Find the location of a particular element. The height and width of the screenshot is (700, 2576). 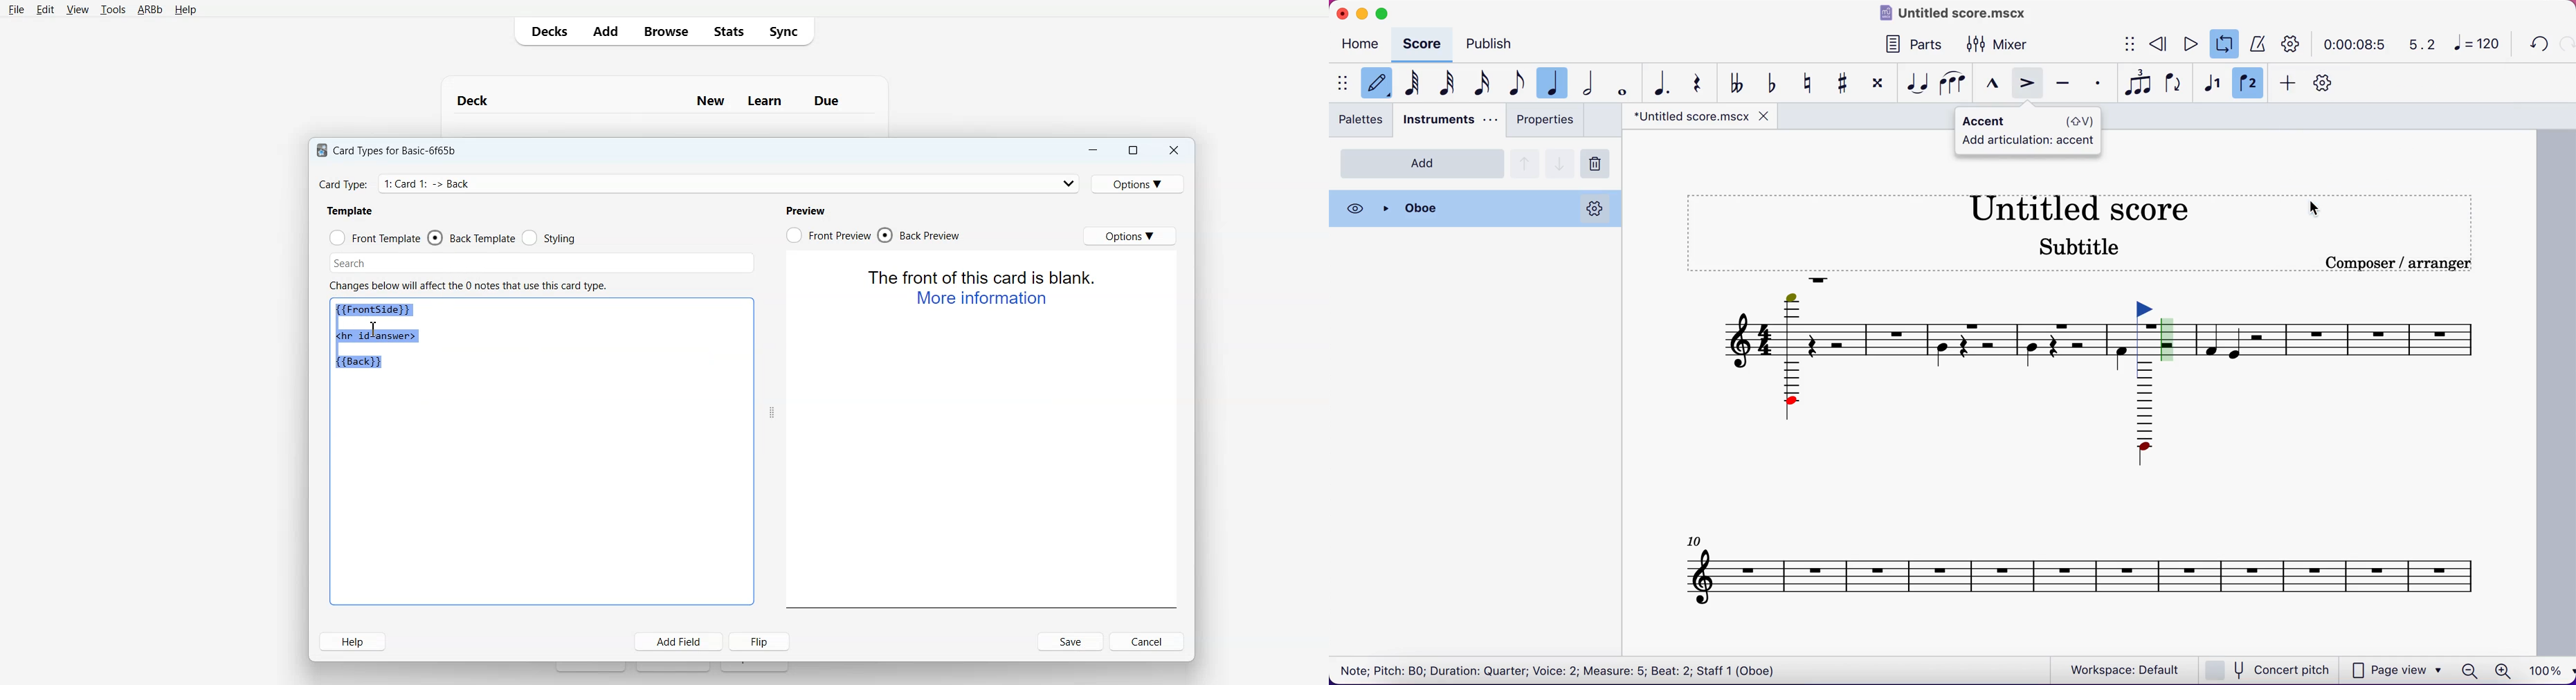

eight note is located at coordinates (1515, 84).